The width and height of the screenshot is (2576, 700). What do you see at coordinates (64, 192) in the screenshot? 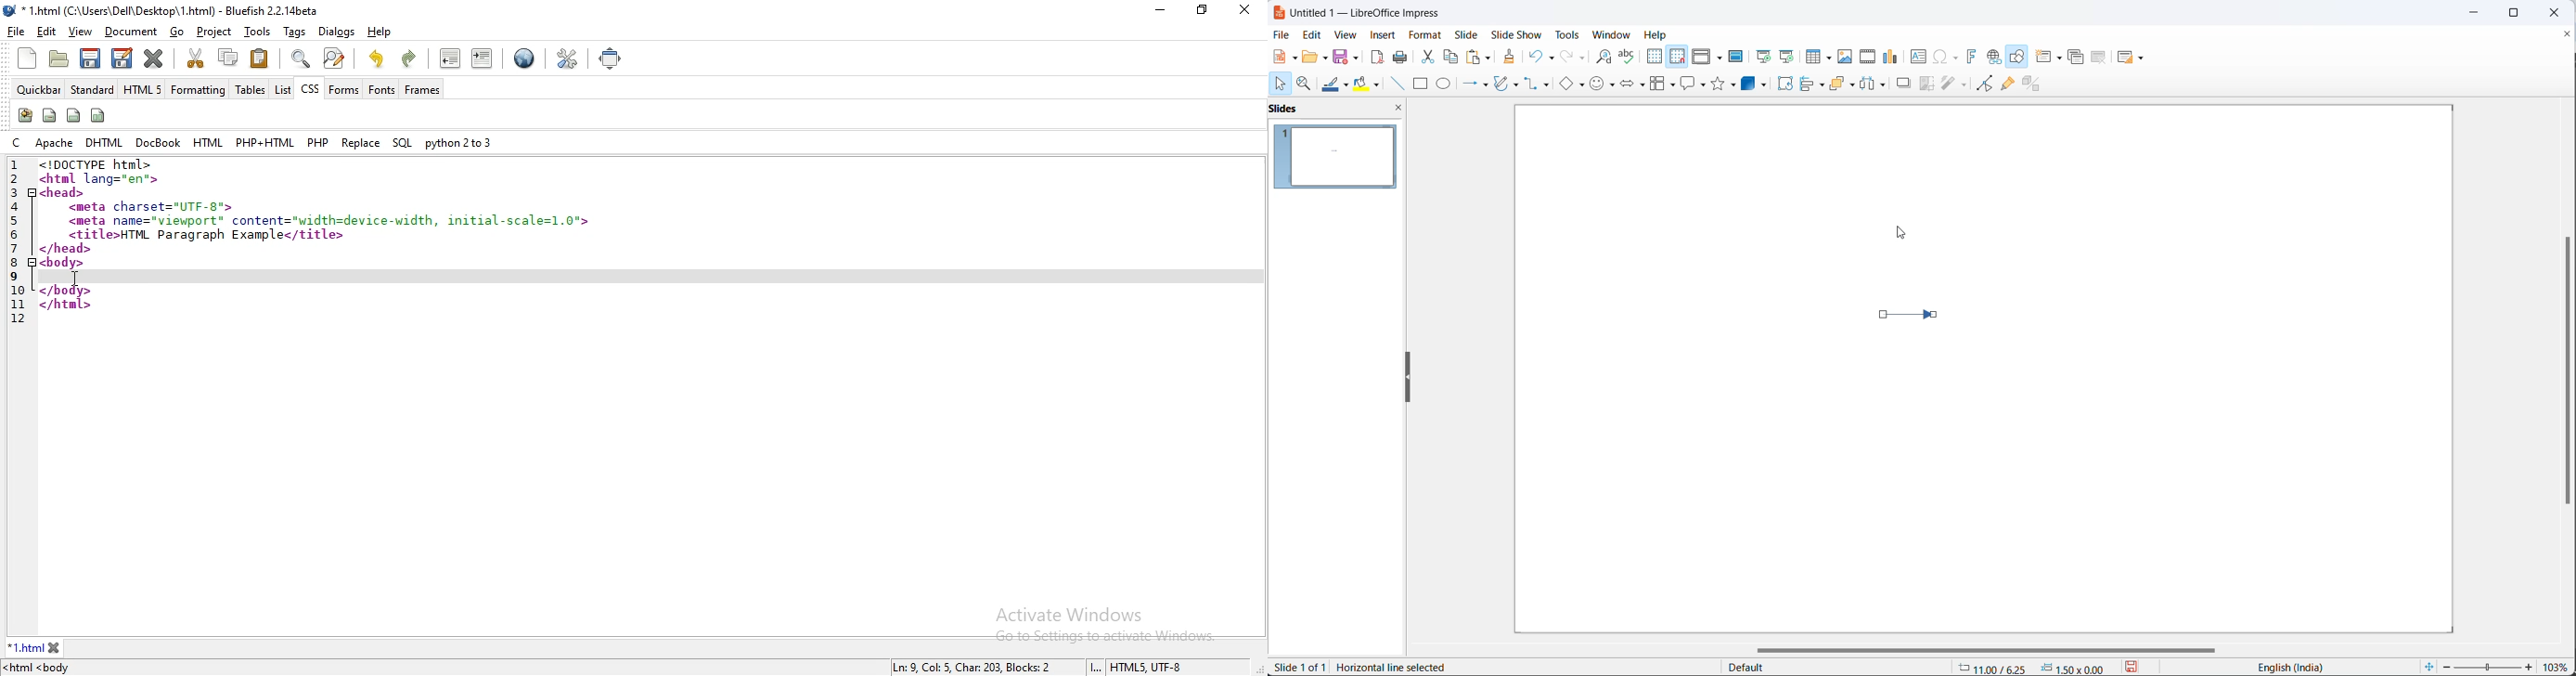
I see `<head>` at bounding box center [64, 192].